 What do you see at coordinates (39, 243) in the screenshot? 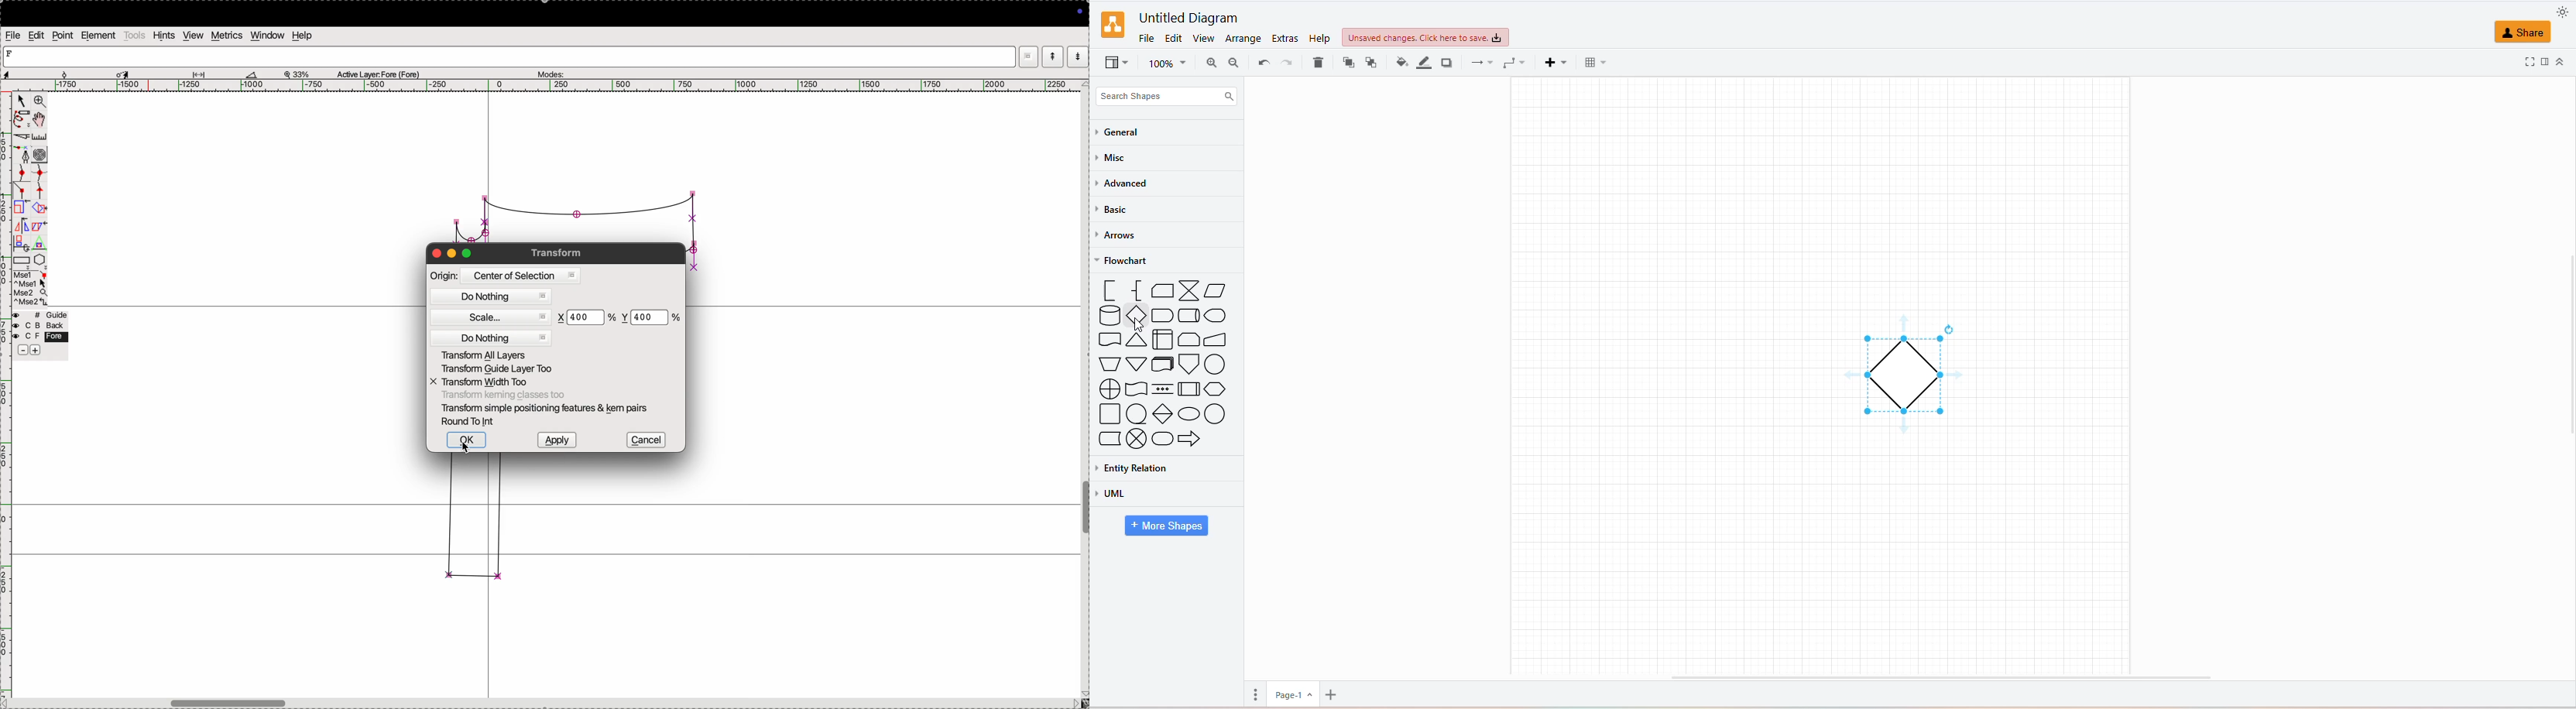
I see `Triangle` at bounding box center [39, 243].